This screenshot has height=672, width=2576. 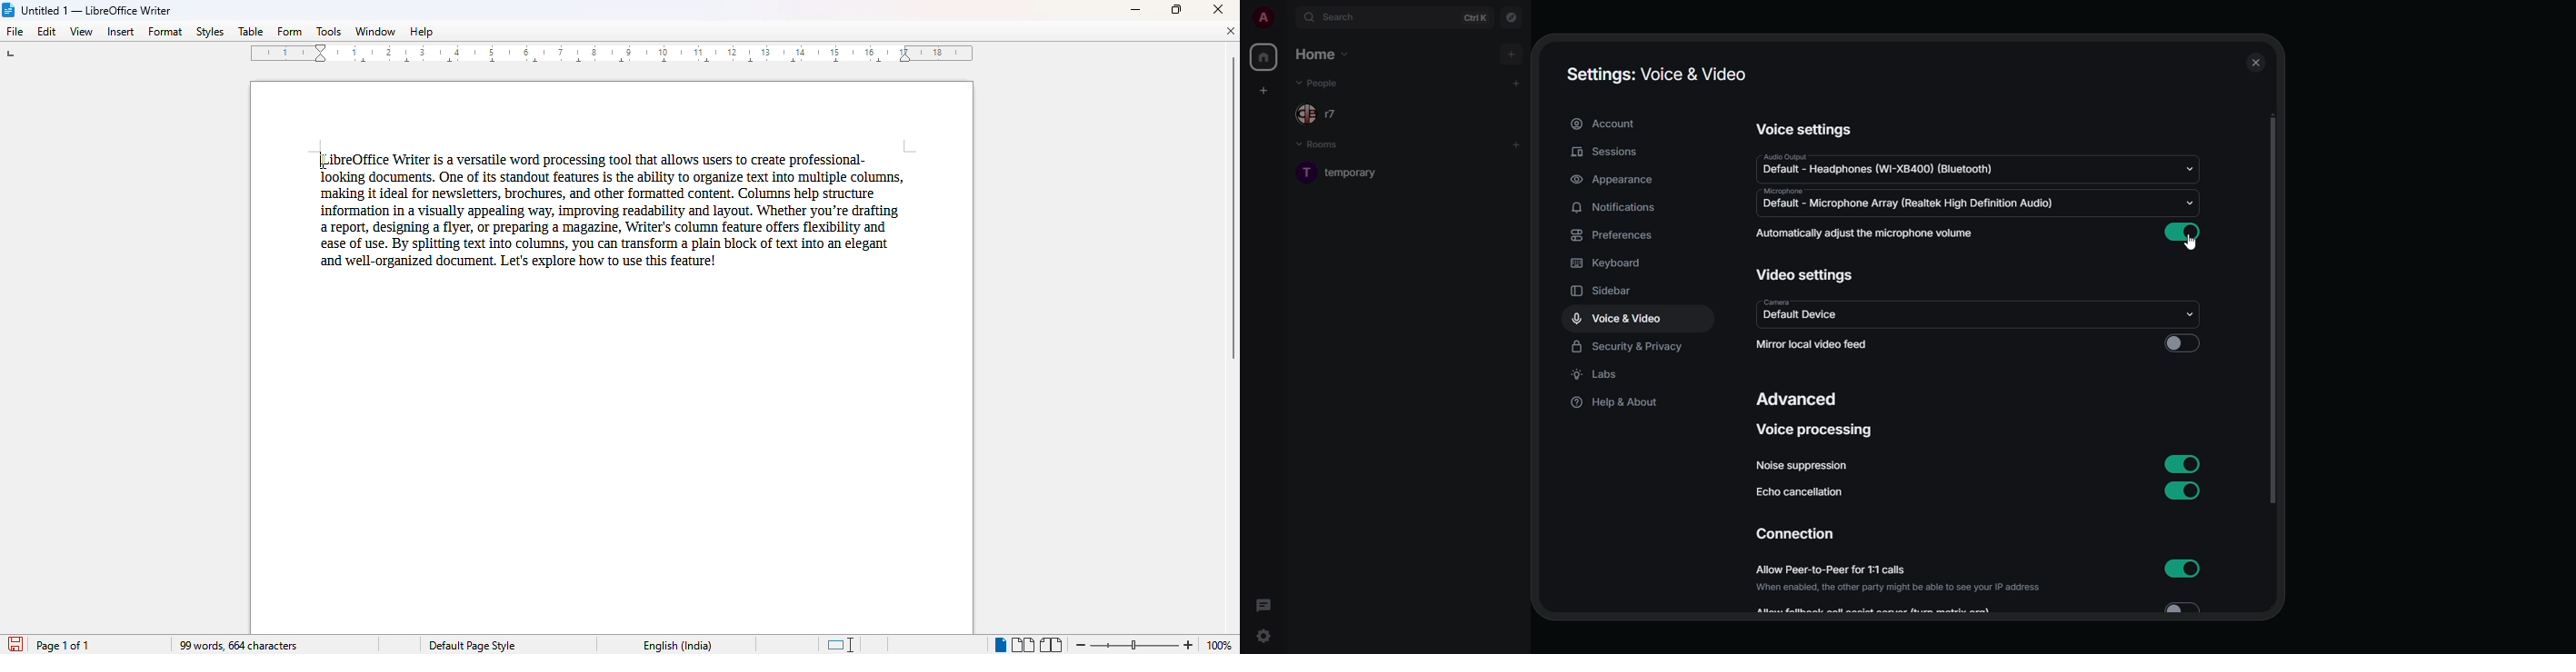 I want to click on Default page style, so click(x=472, y=645).